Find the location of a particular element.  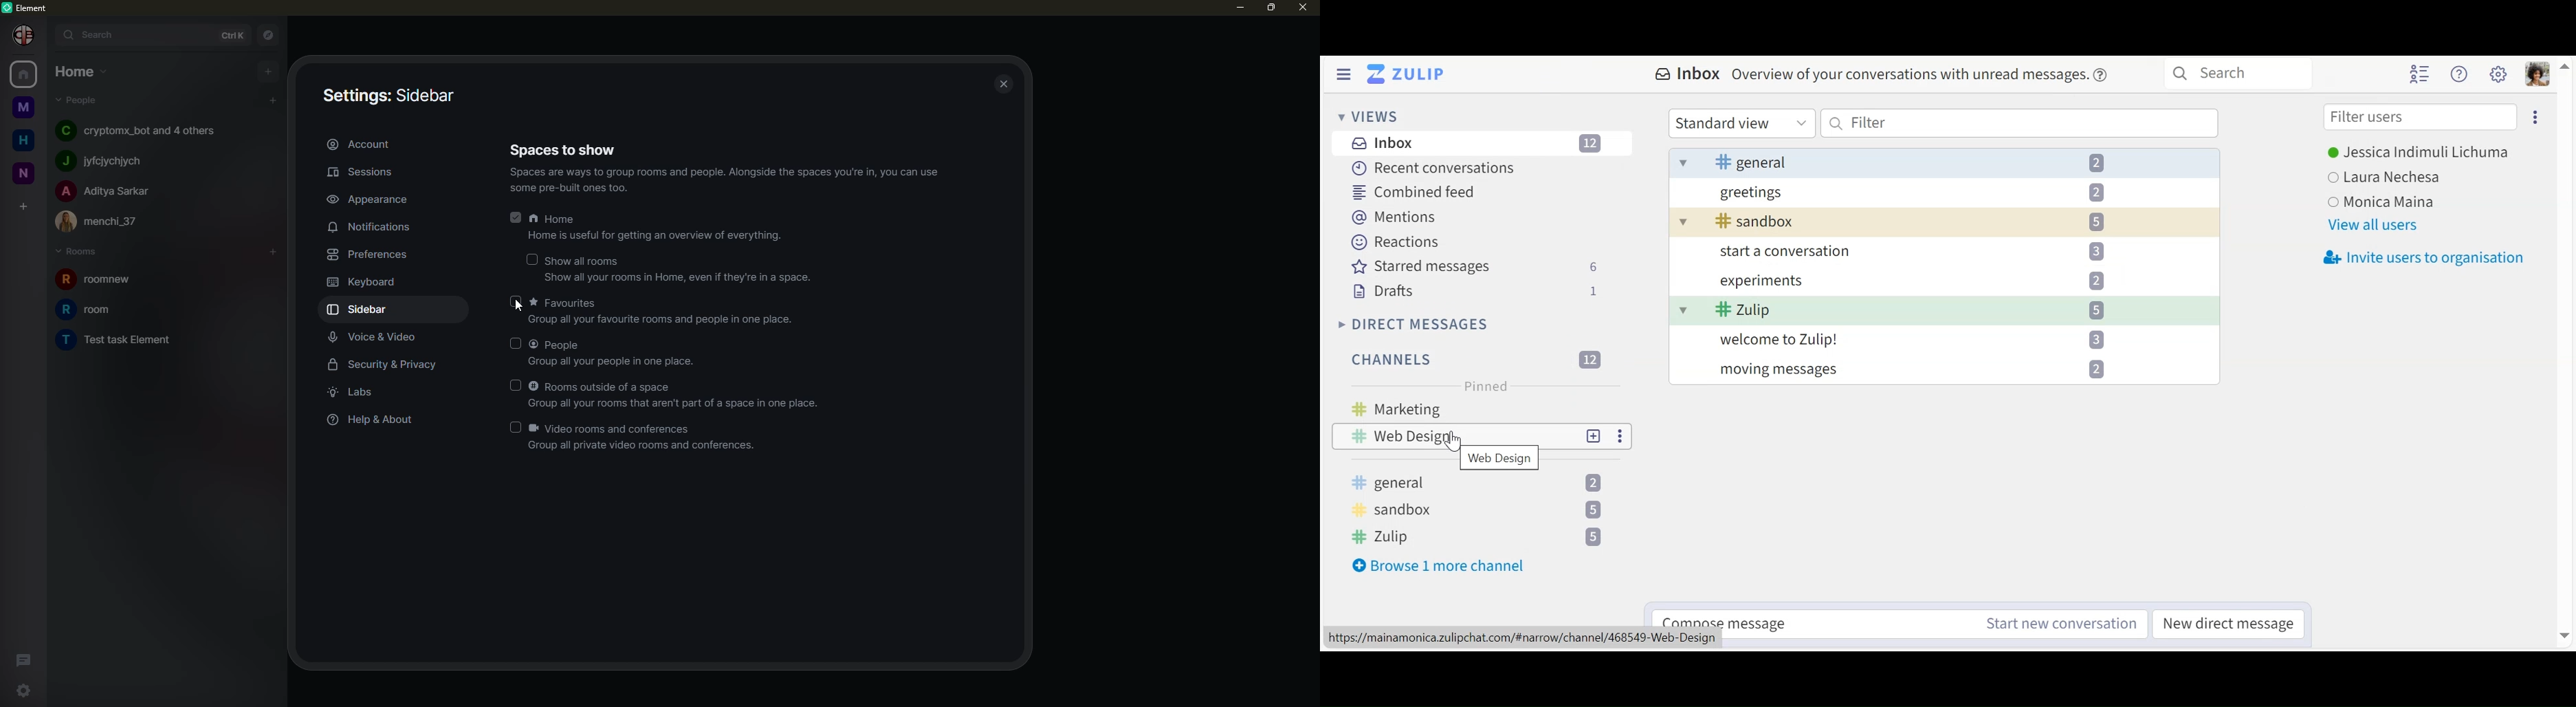

info is located at coordinates (727, 182).